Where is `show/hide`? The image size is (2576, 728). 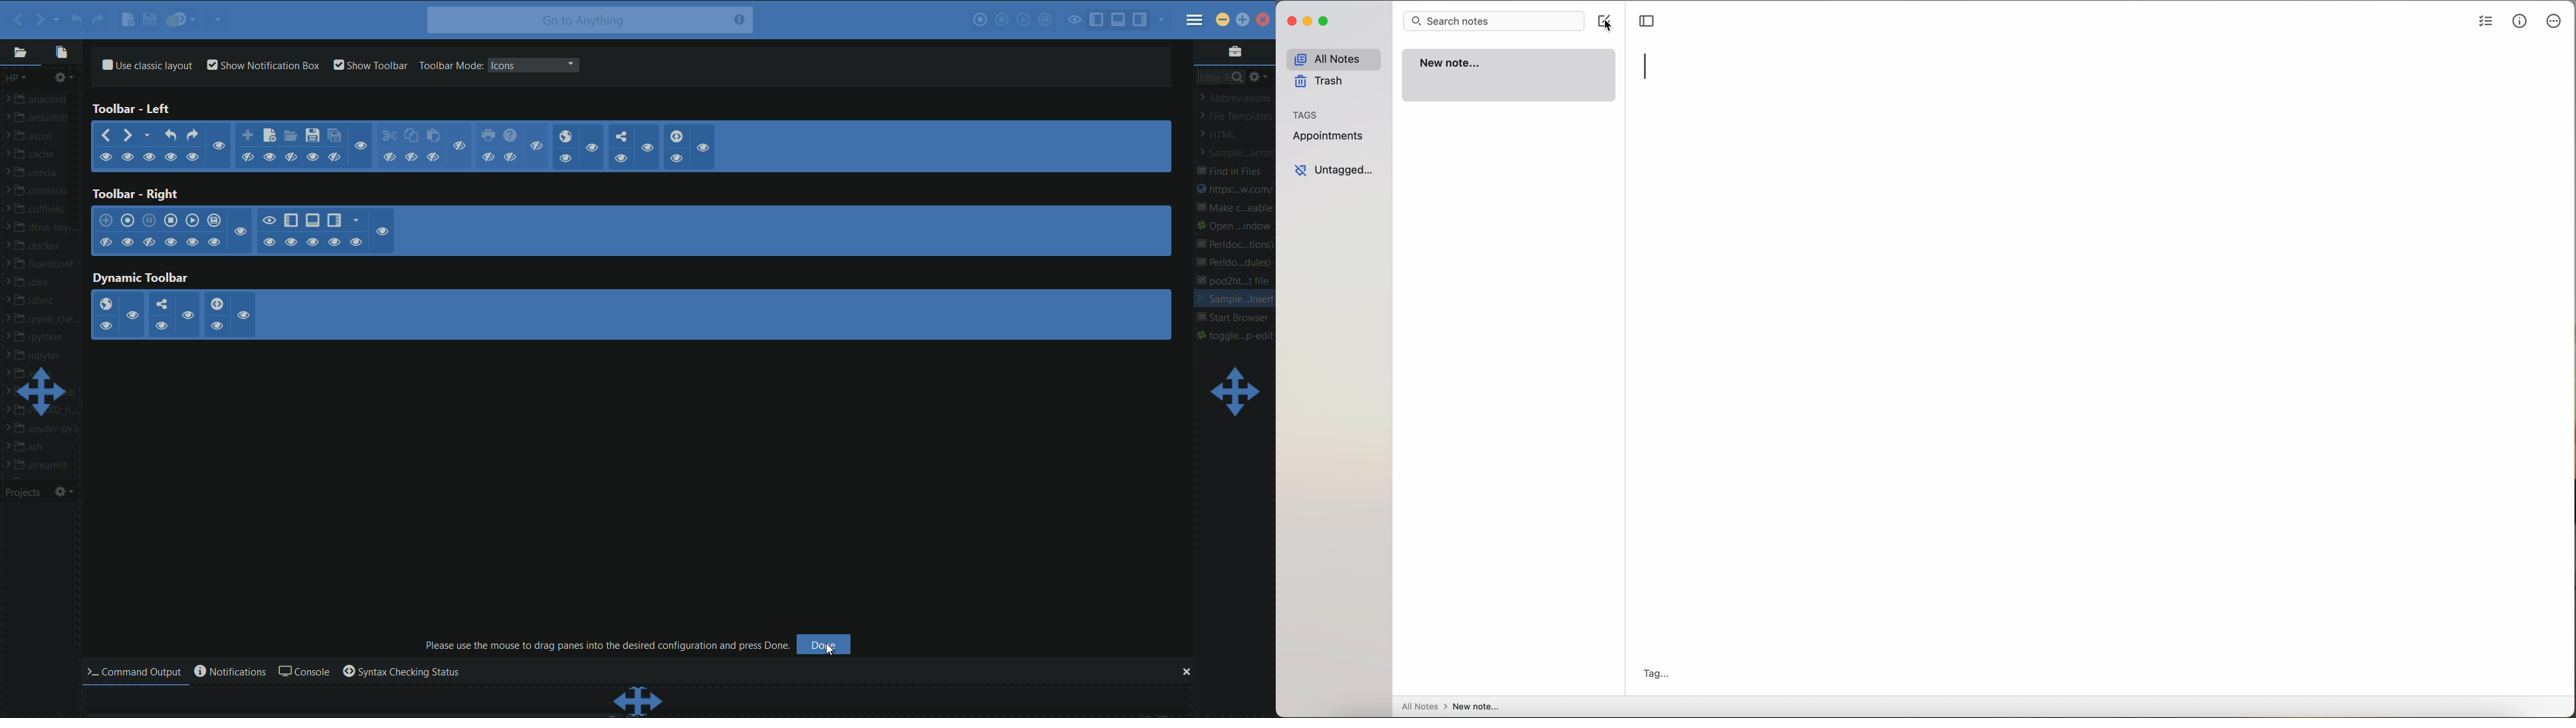 show/hide is located at coordinates (172, 157).